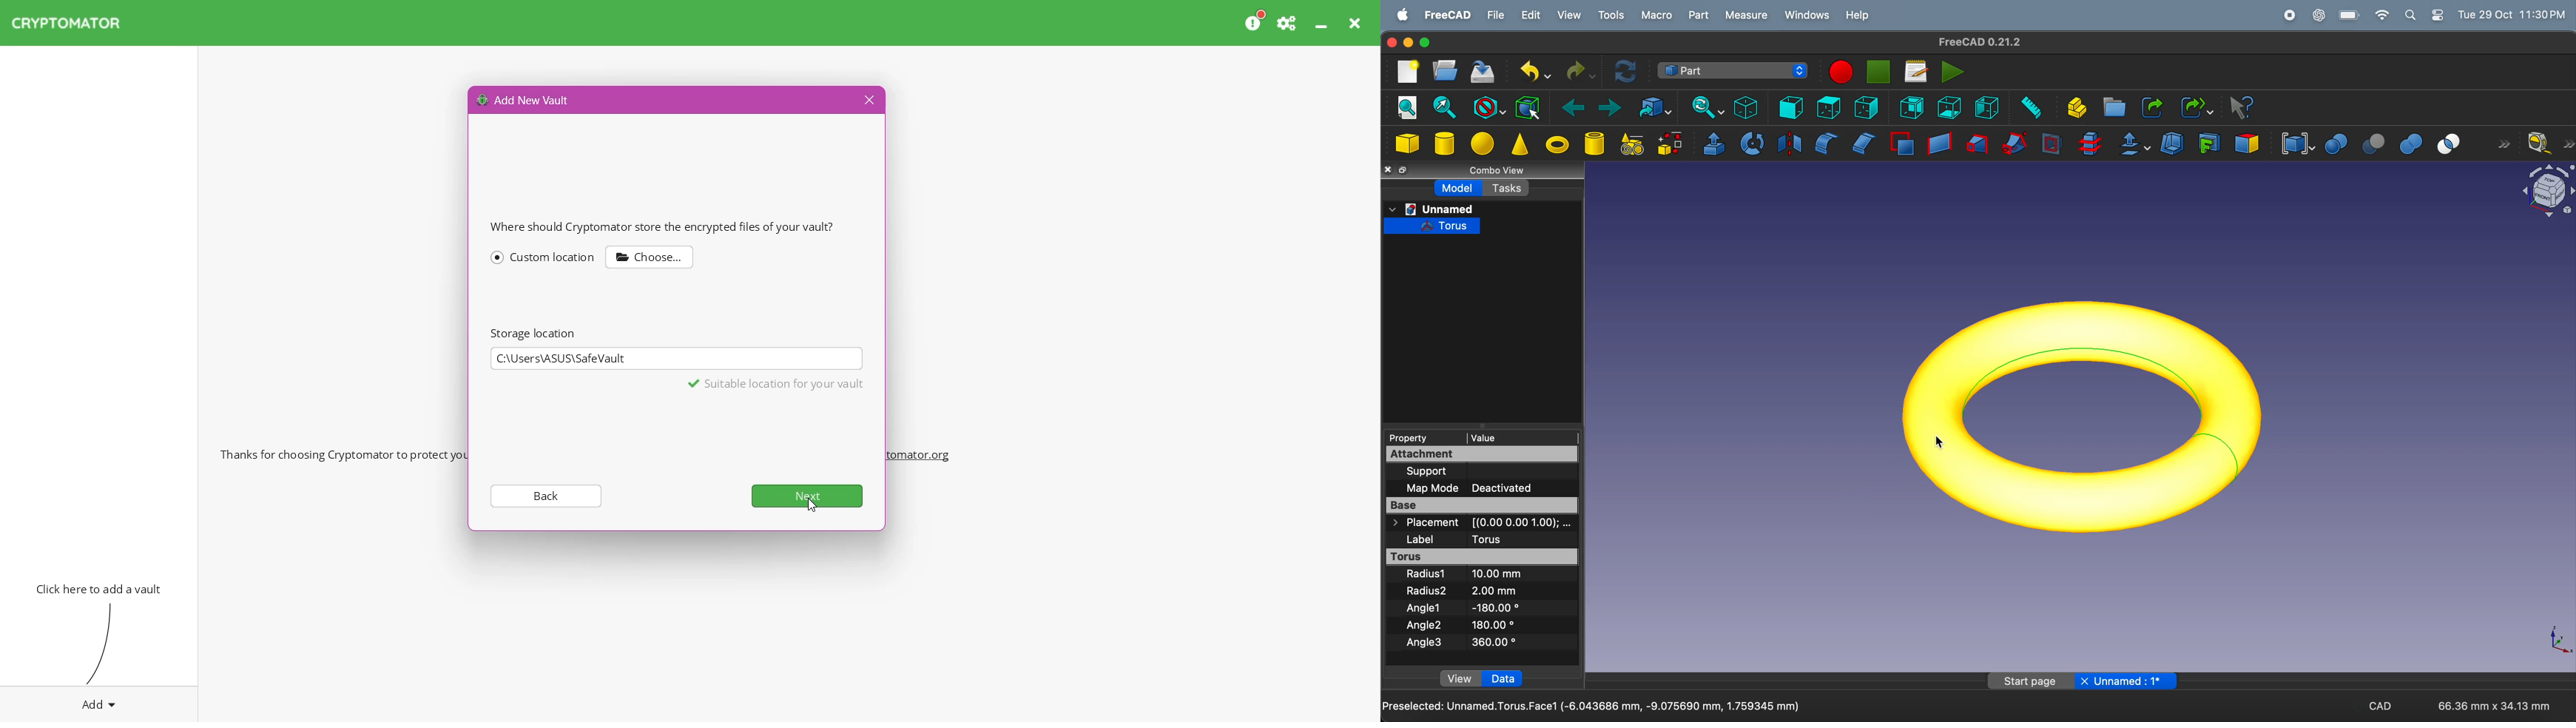 This screenshot has width=2576, height=728. Describe the element at coordinates (1752, 144) in the screenshot. I see `revolve` at that location.